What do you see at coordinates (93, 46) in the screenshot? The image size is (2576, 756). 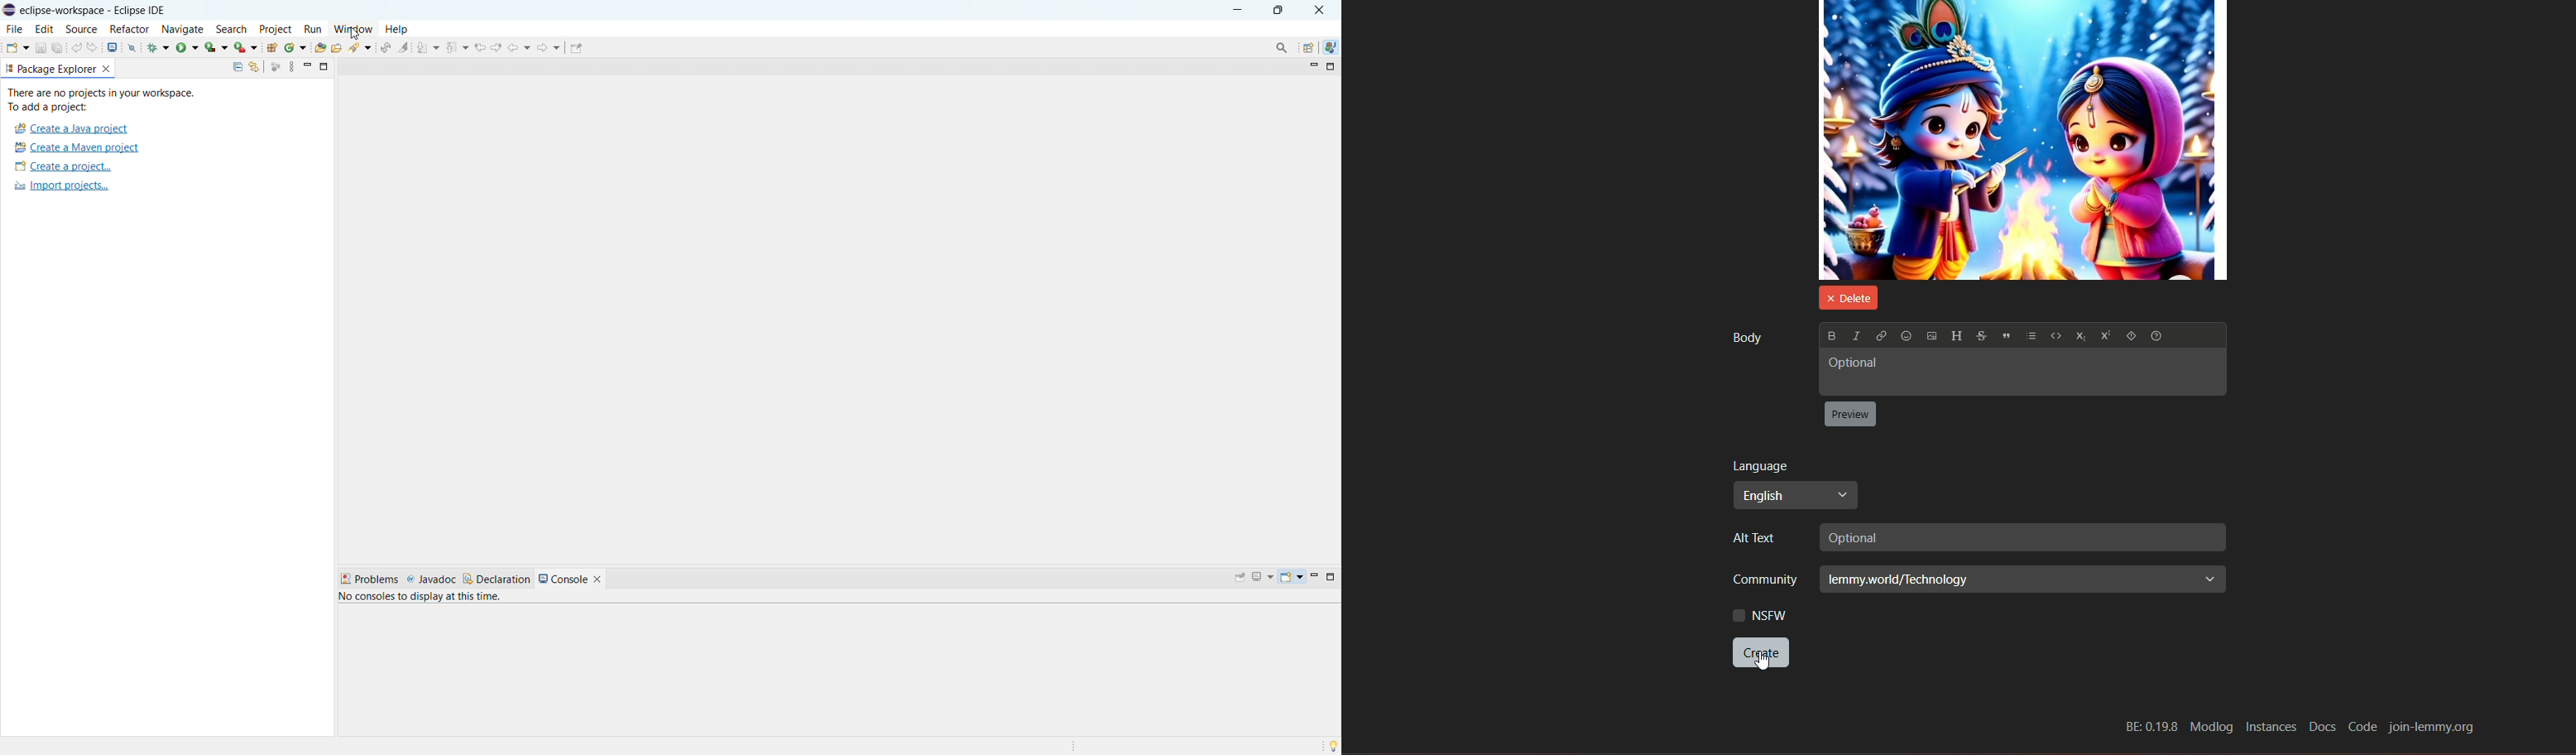 I see `redo` at bounding box center [93, 46].